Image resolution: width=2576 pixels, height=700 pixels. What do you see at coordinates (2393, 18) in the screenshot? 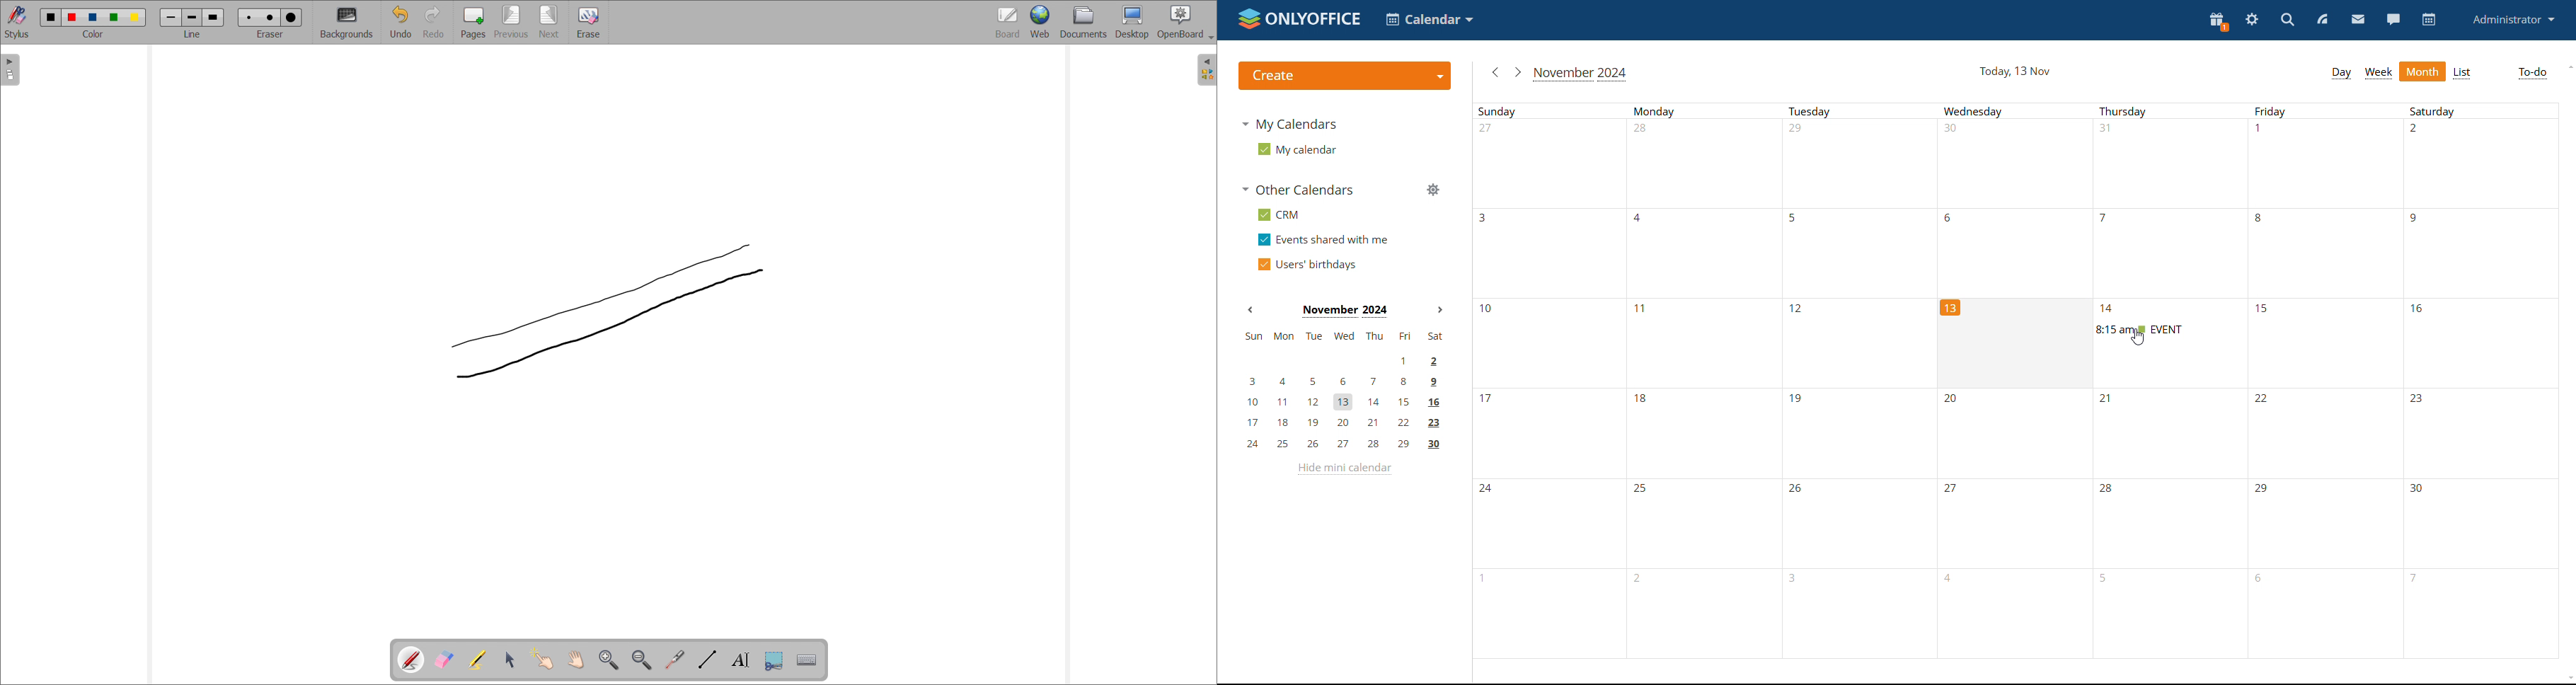
I see `chat` at bounding box center [2393, 18].